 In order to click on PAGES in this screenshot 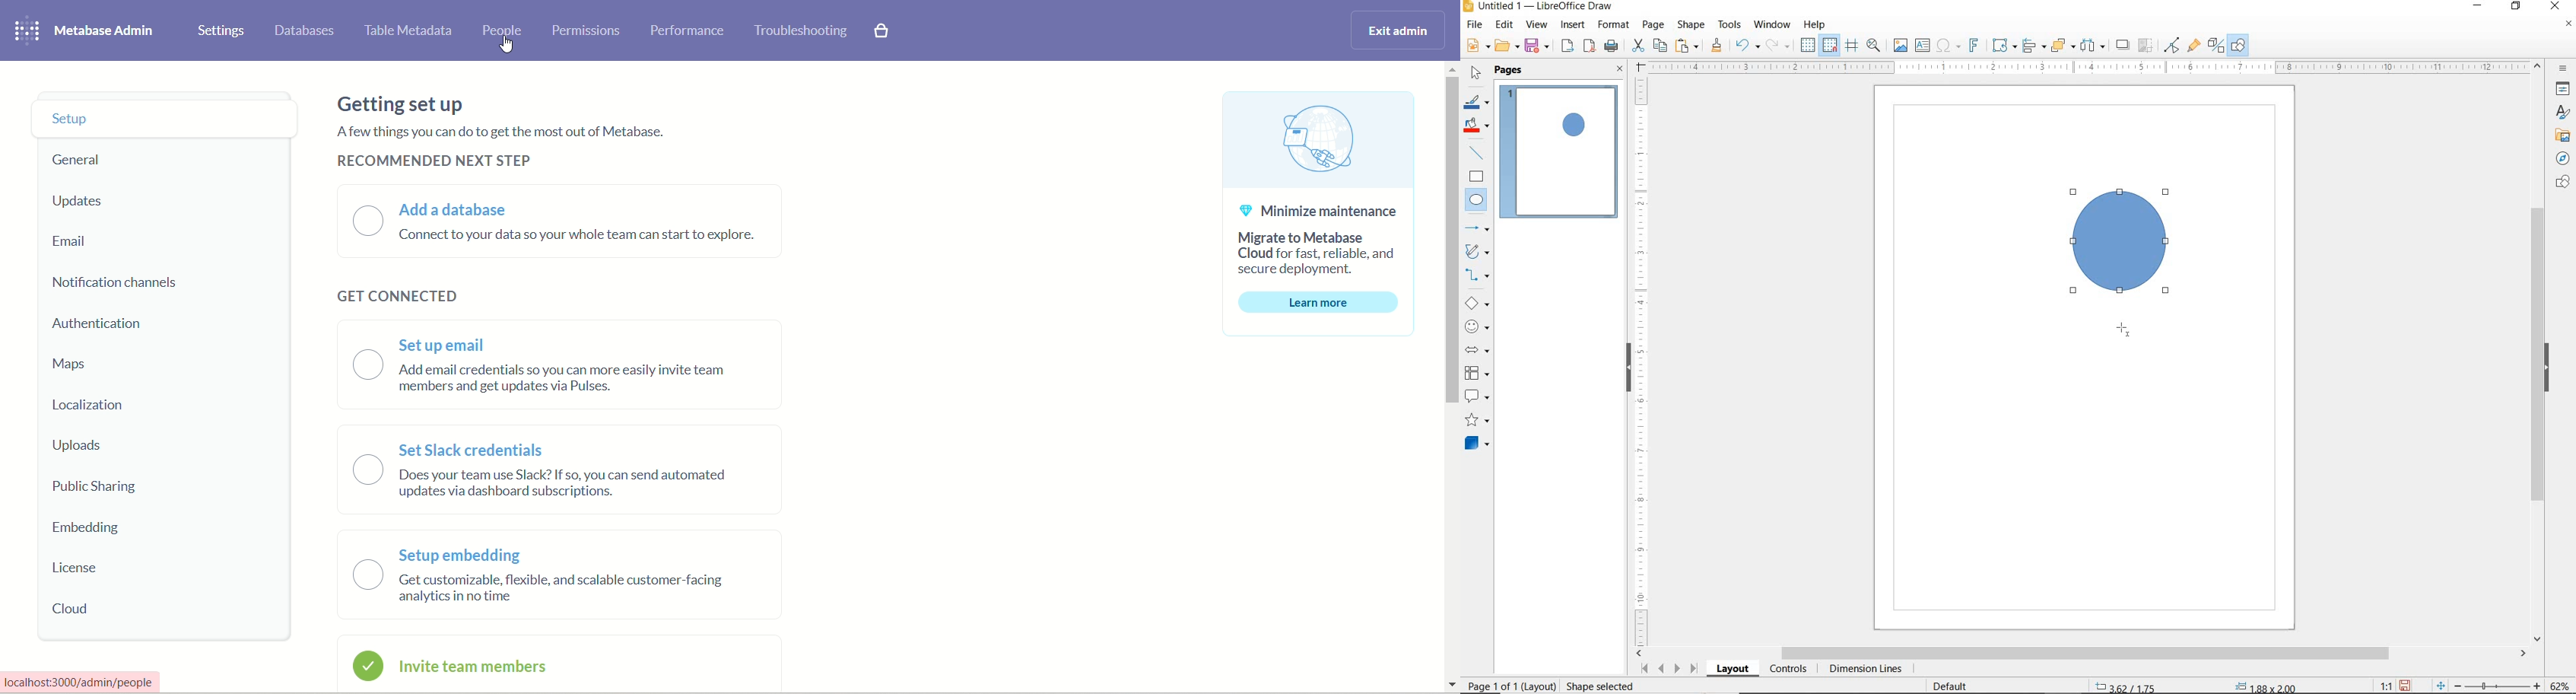, I will do `click(1510, 70)`.